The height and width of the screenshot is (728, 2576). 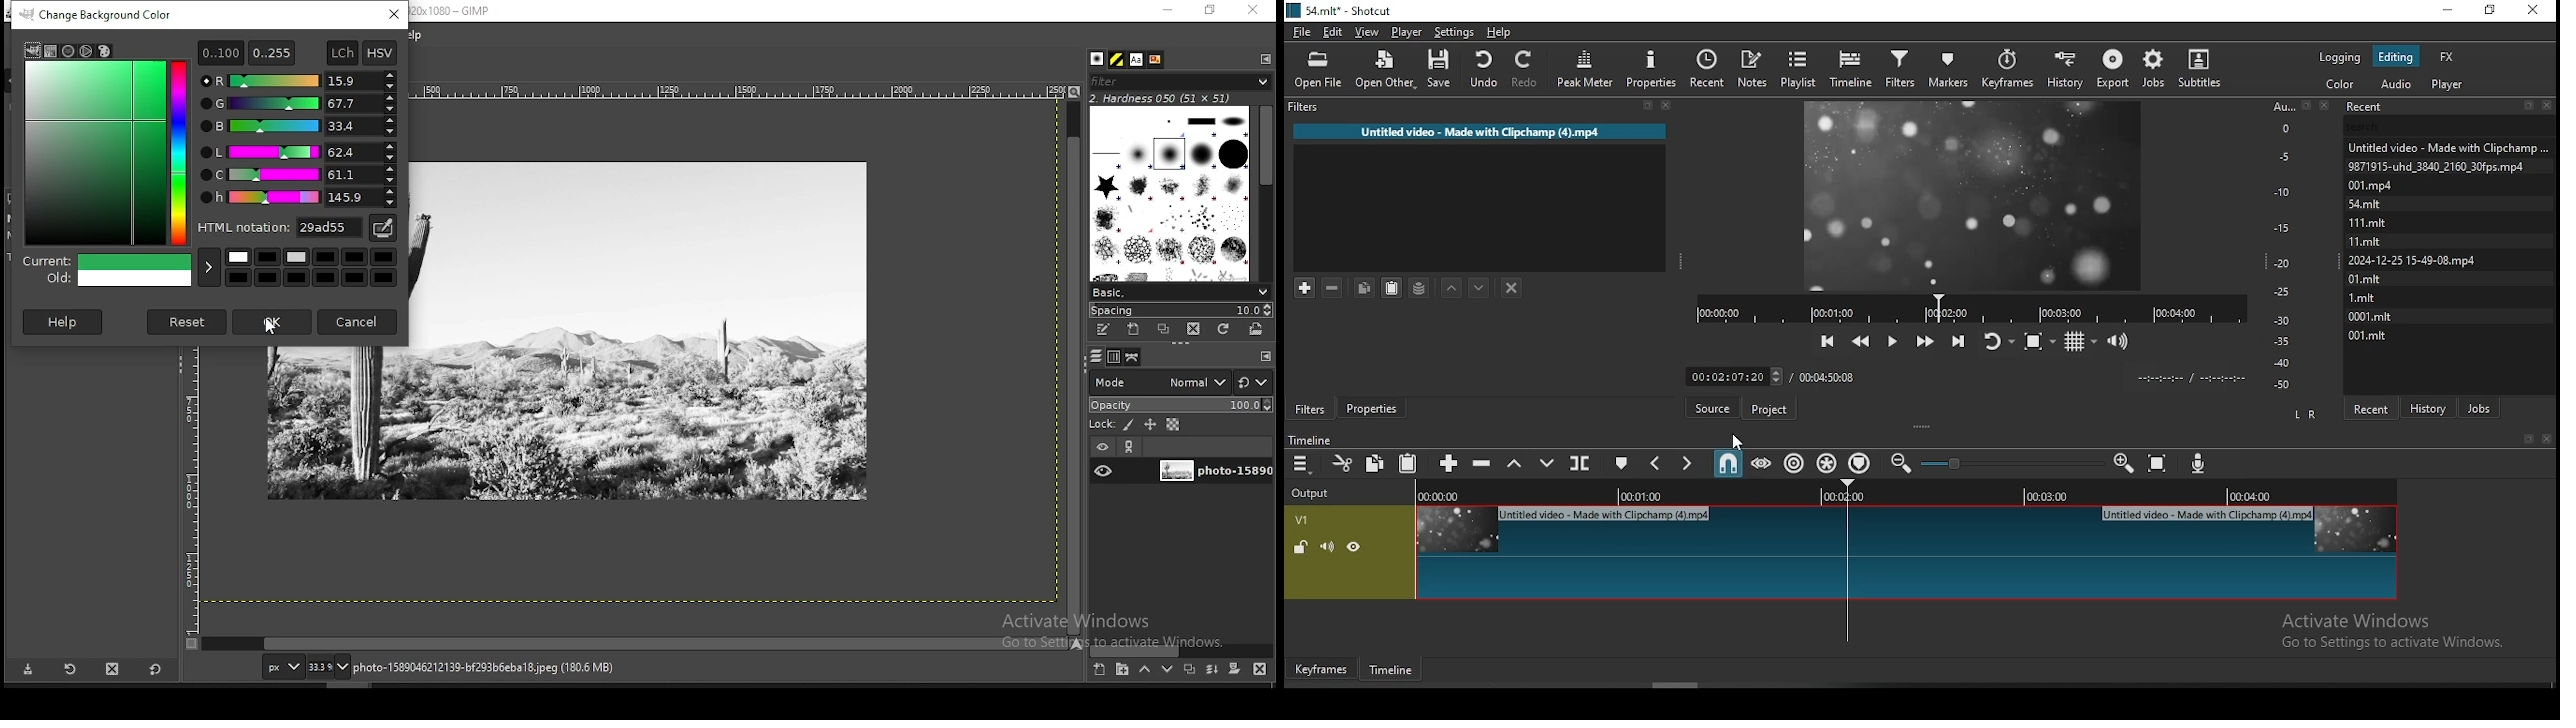 I want to click on player, so click(x=1407, y=33).